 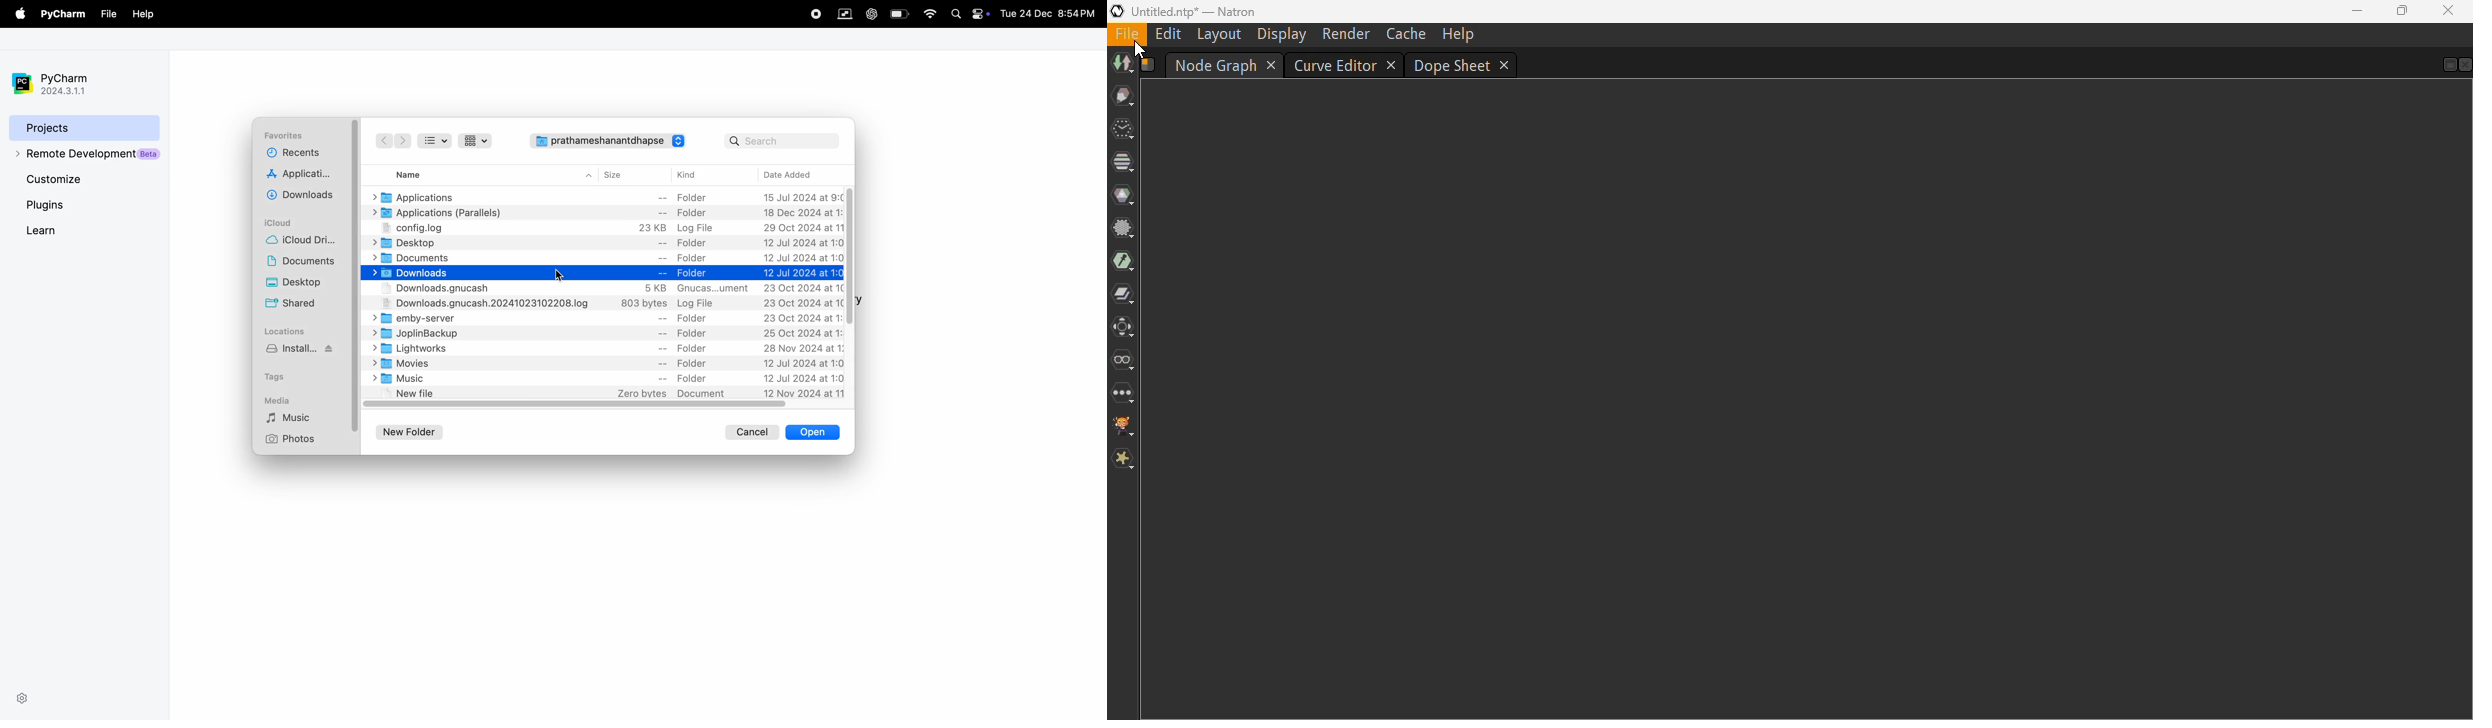 I want to click on install, so click(x=303, y=353).